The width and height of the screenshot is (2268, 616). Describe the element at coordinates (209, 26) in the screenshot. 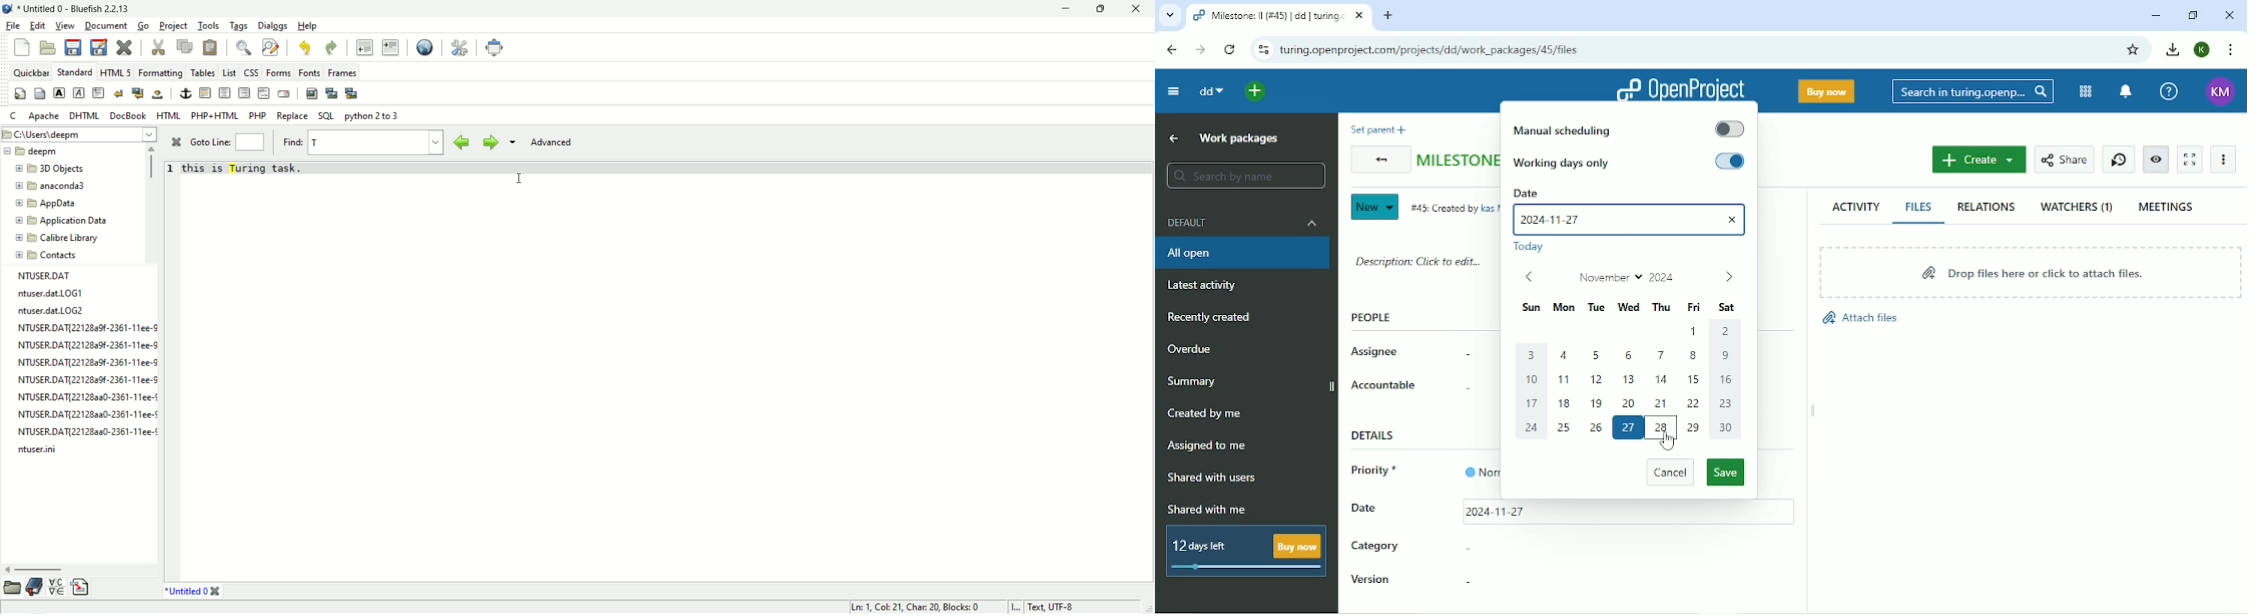

I see `tools` at that location.